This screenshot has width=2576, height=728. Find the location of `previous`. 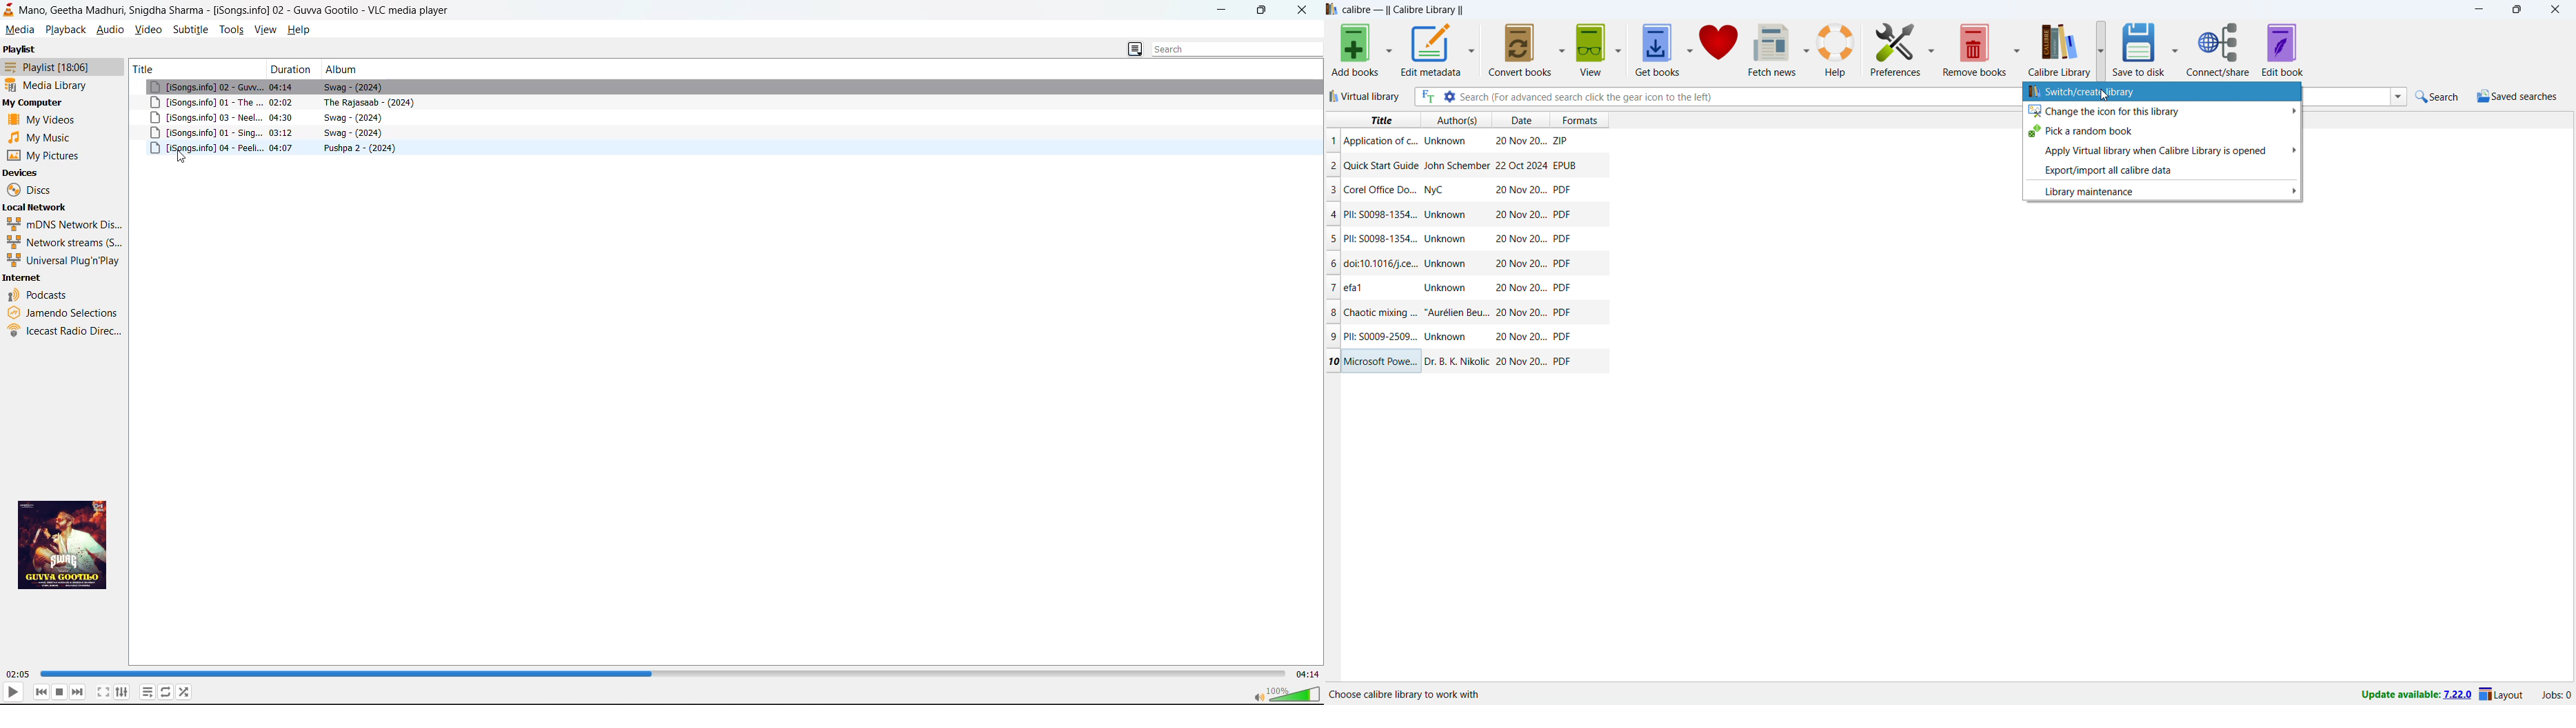

previous is located at coordinates (41, 693).